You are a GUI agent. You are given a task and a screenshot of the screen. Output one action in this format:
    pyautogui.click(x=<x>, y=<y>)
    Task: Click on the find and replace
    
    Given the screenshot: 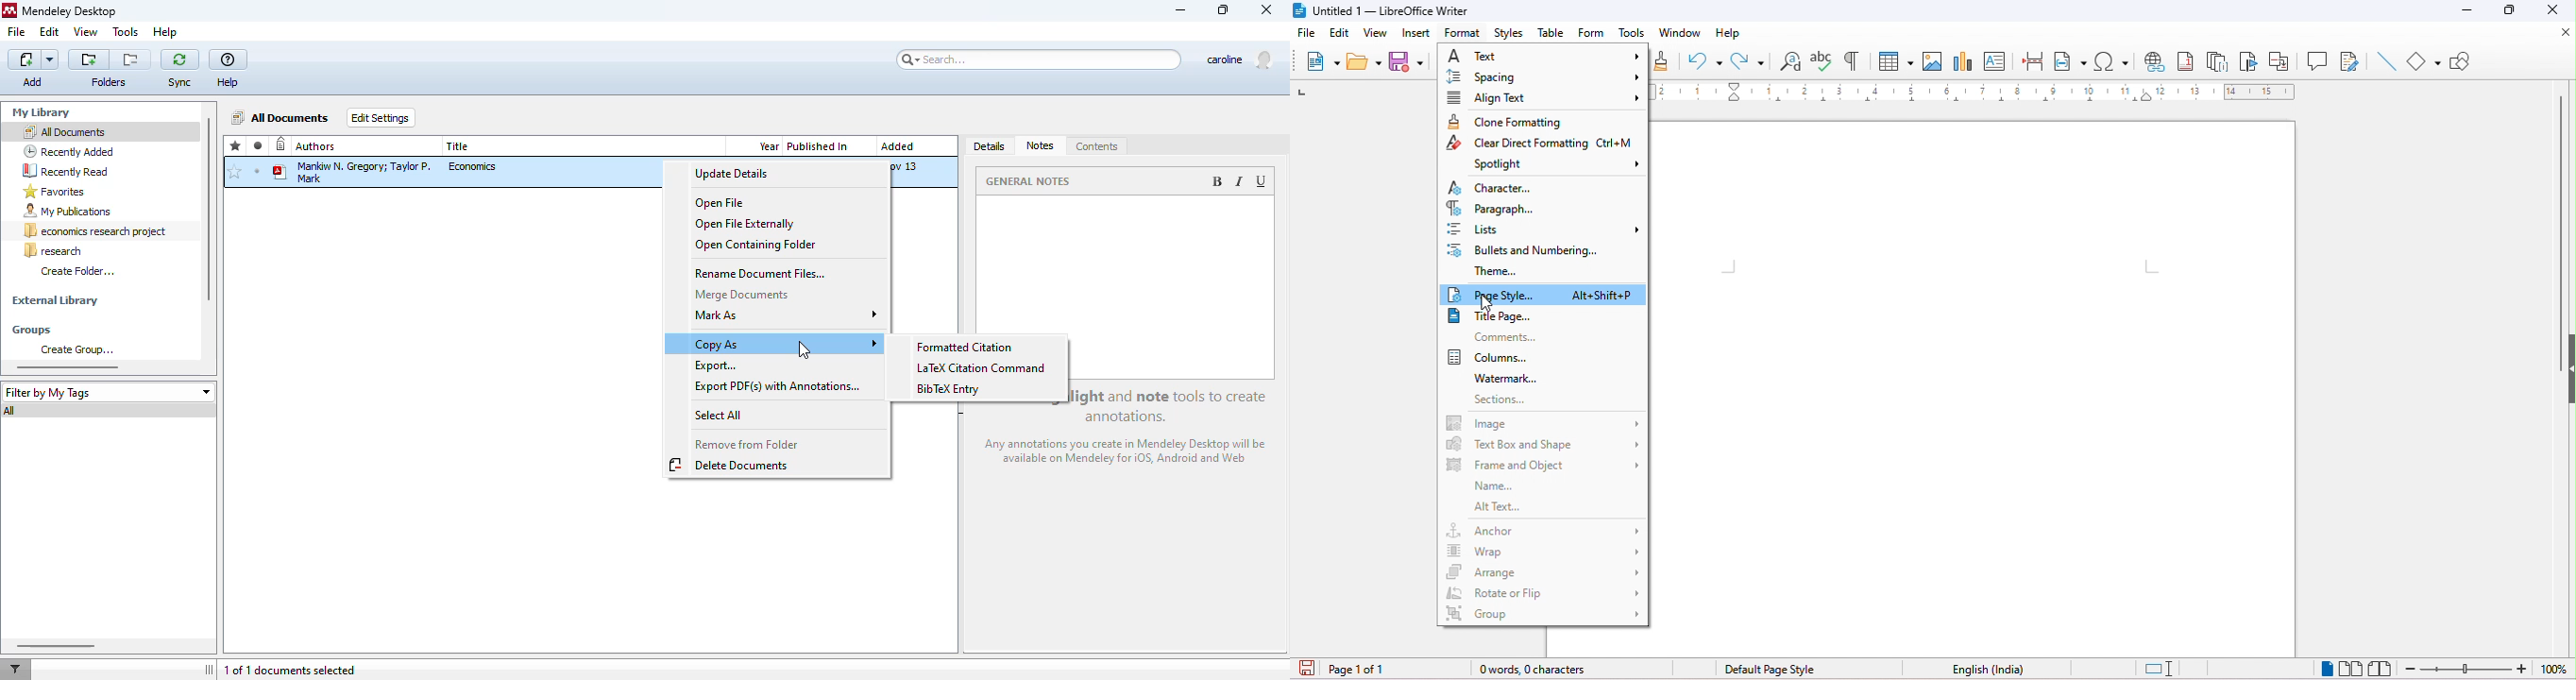 What is the action you would take?
    pyautogui.click(x=1791, y=57)
    